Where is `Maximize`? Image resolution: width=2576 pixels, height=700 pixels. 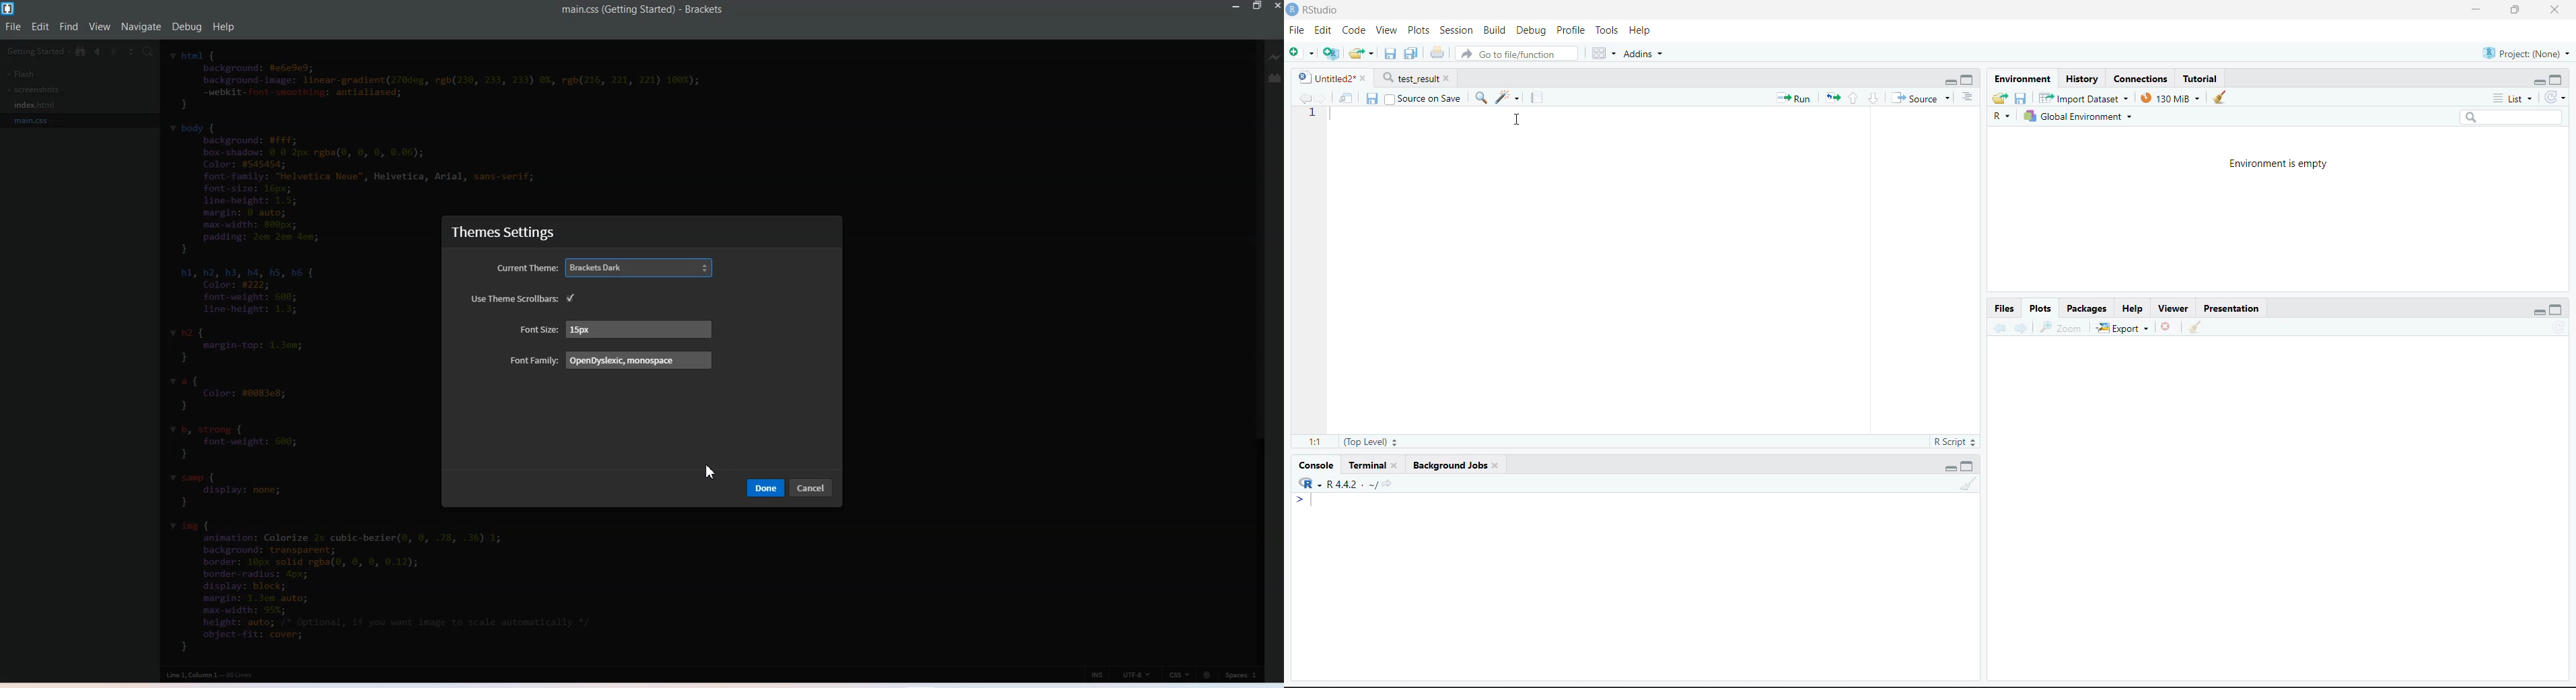 Maximize is located at coordinates (2514, 10).